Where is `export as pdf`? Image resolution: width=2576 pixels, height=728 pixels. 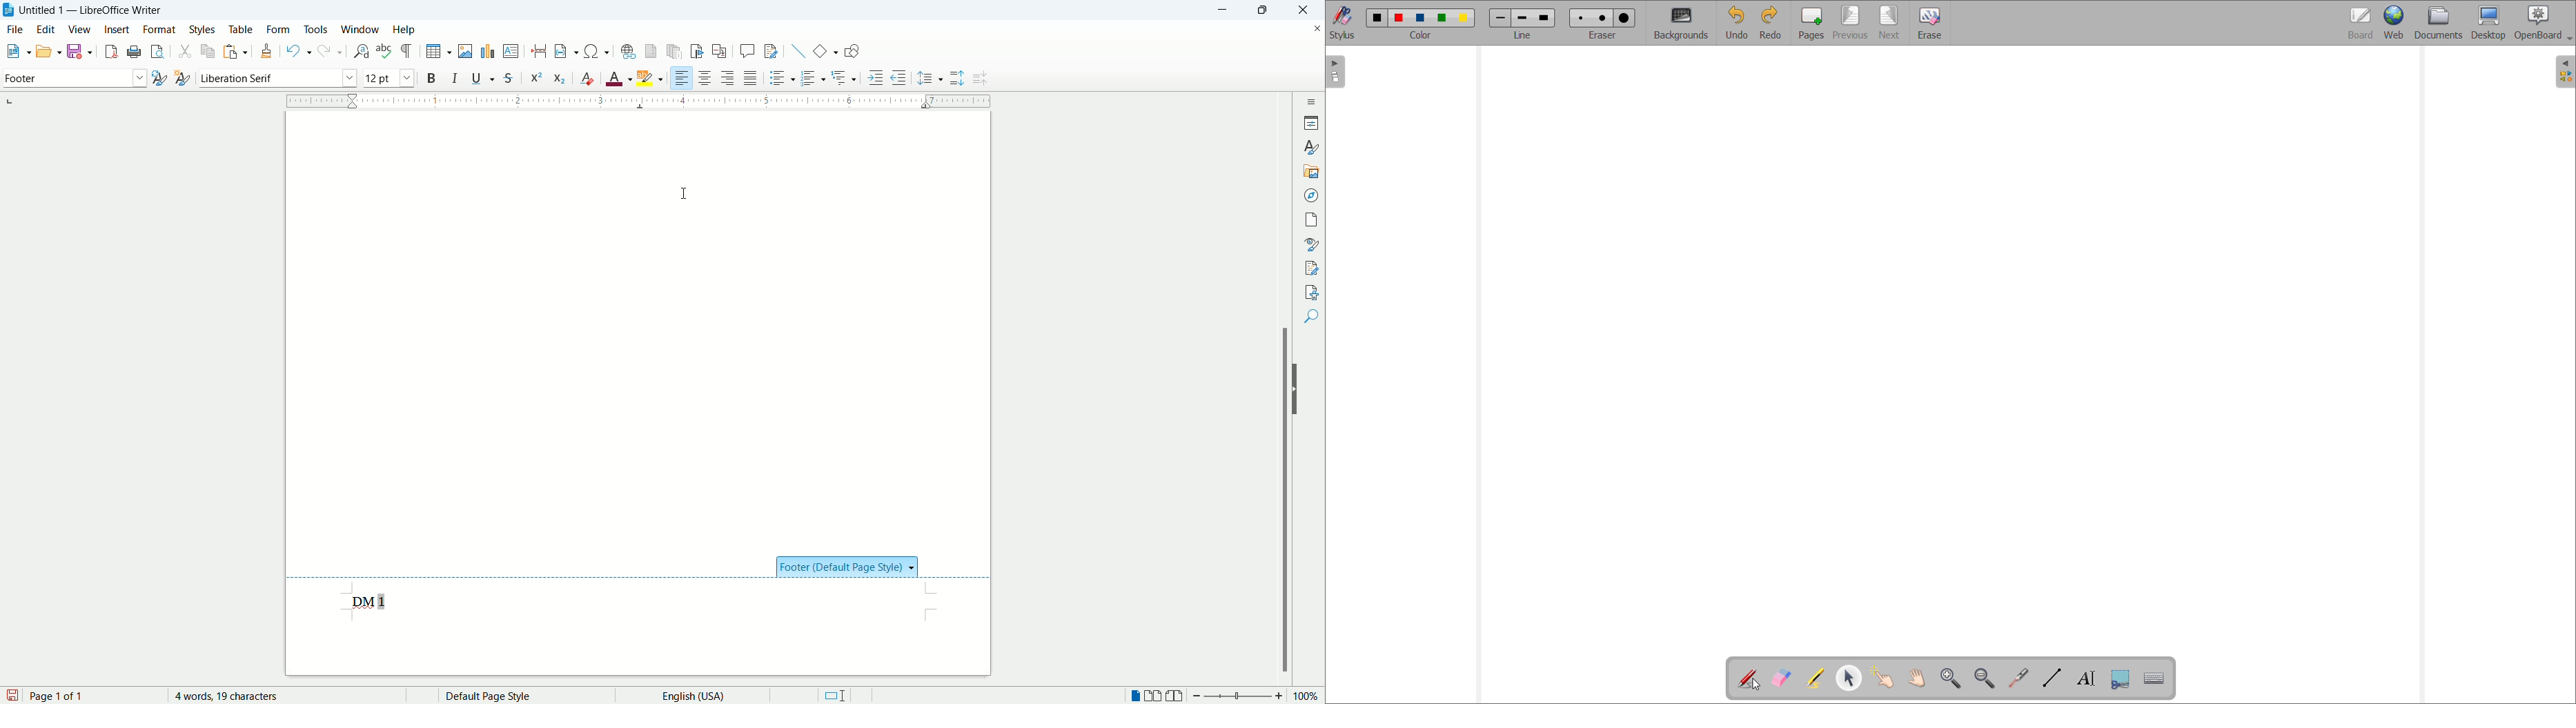 export as pdf is located at coordinates (109, 51).